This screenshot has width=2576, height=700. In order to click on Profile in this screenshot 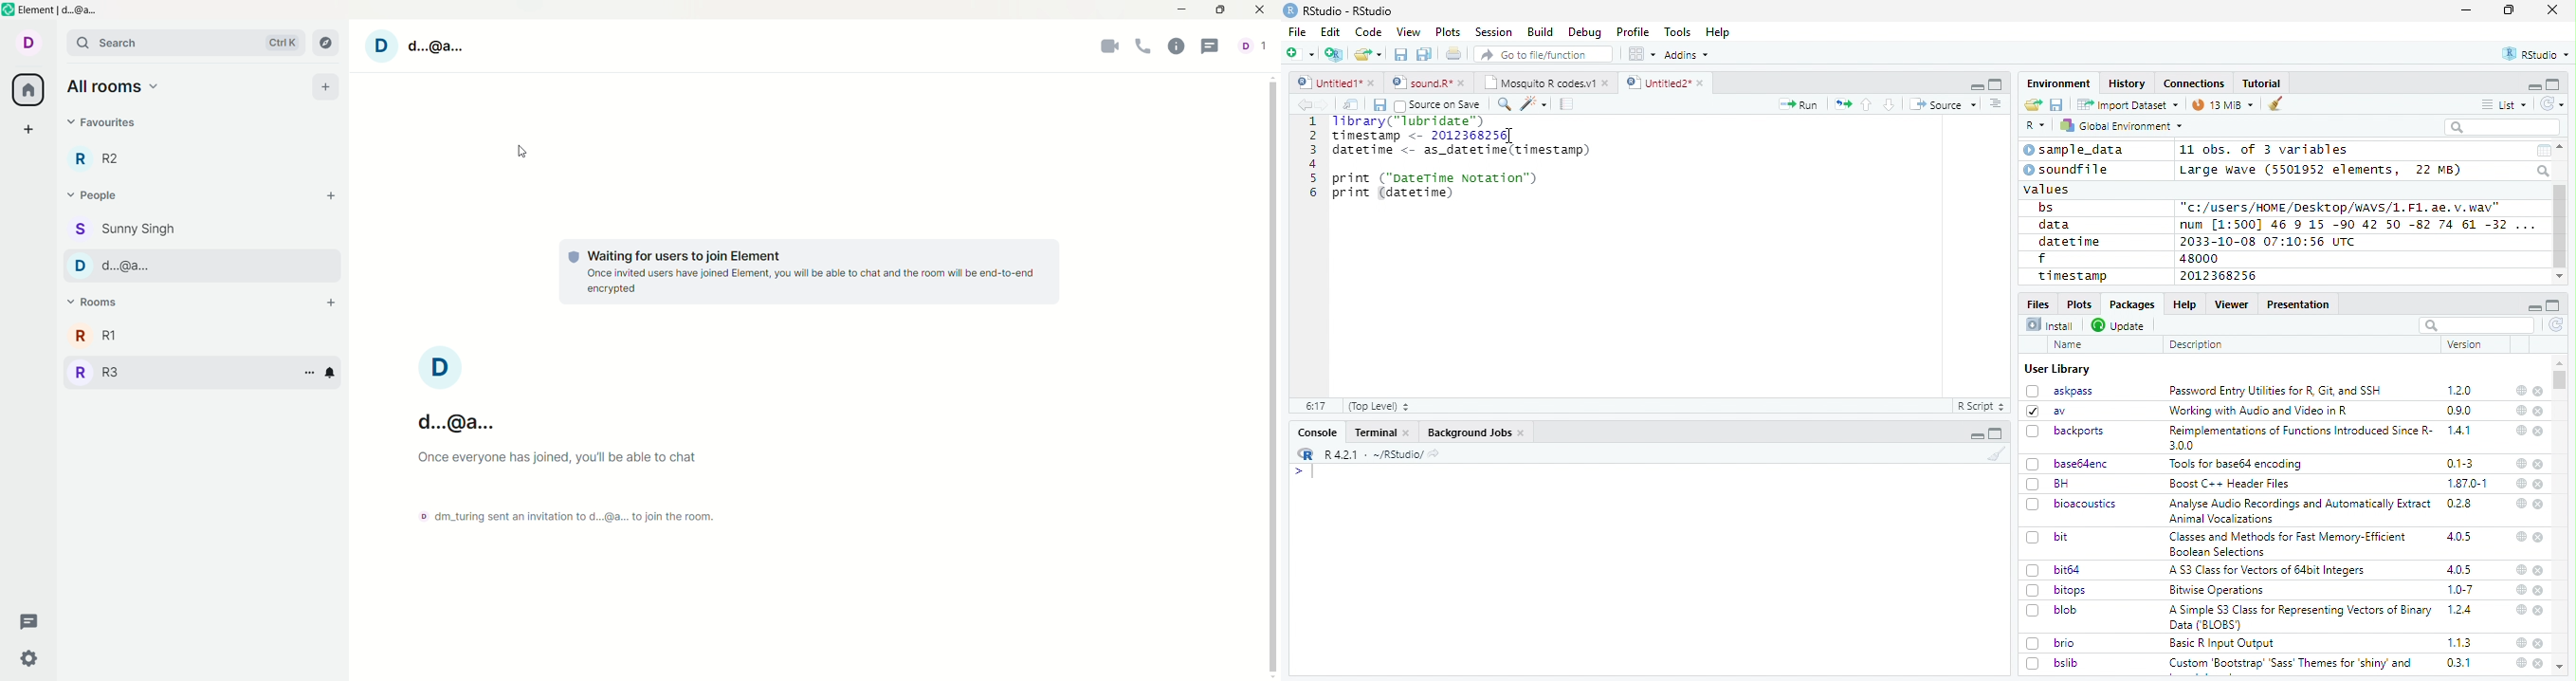, I will do `click(1633, 32)`.